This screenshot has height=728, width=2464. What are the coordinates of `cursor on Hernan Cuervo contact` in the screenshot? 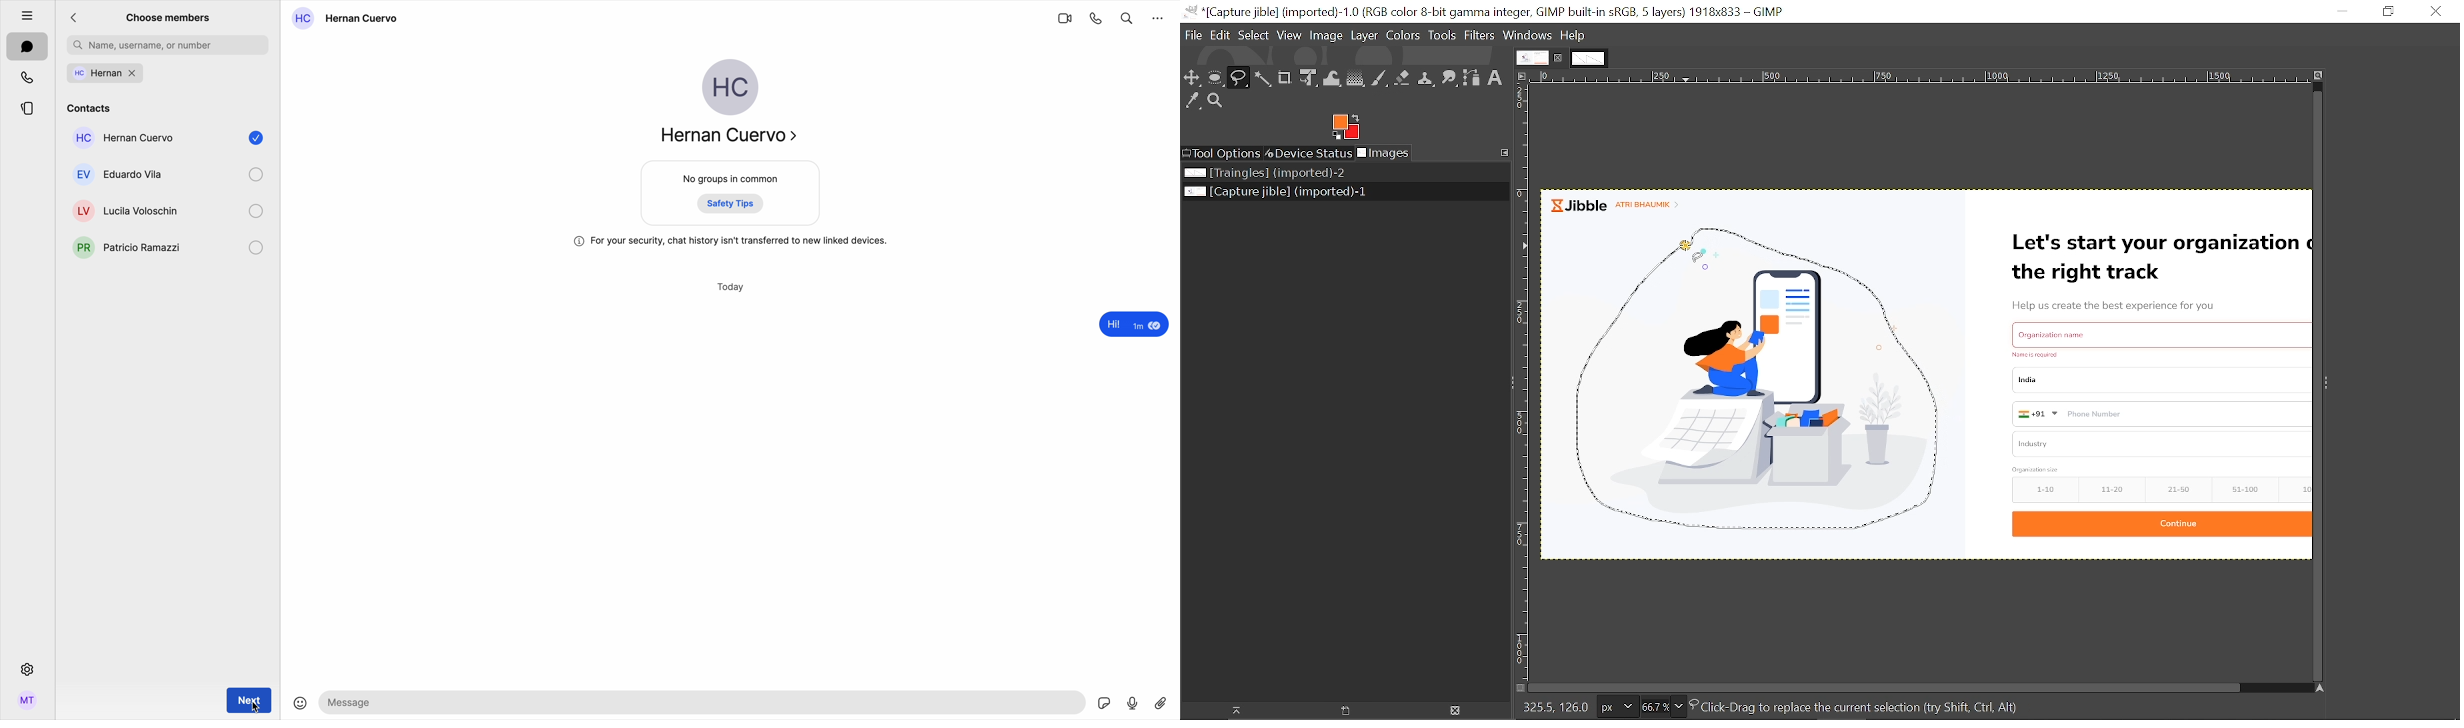 It's located at (169, 109).